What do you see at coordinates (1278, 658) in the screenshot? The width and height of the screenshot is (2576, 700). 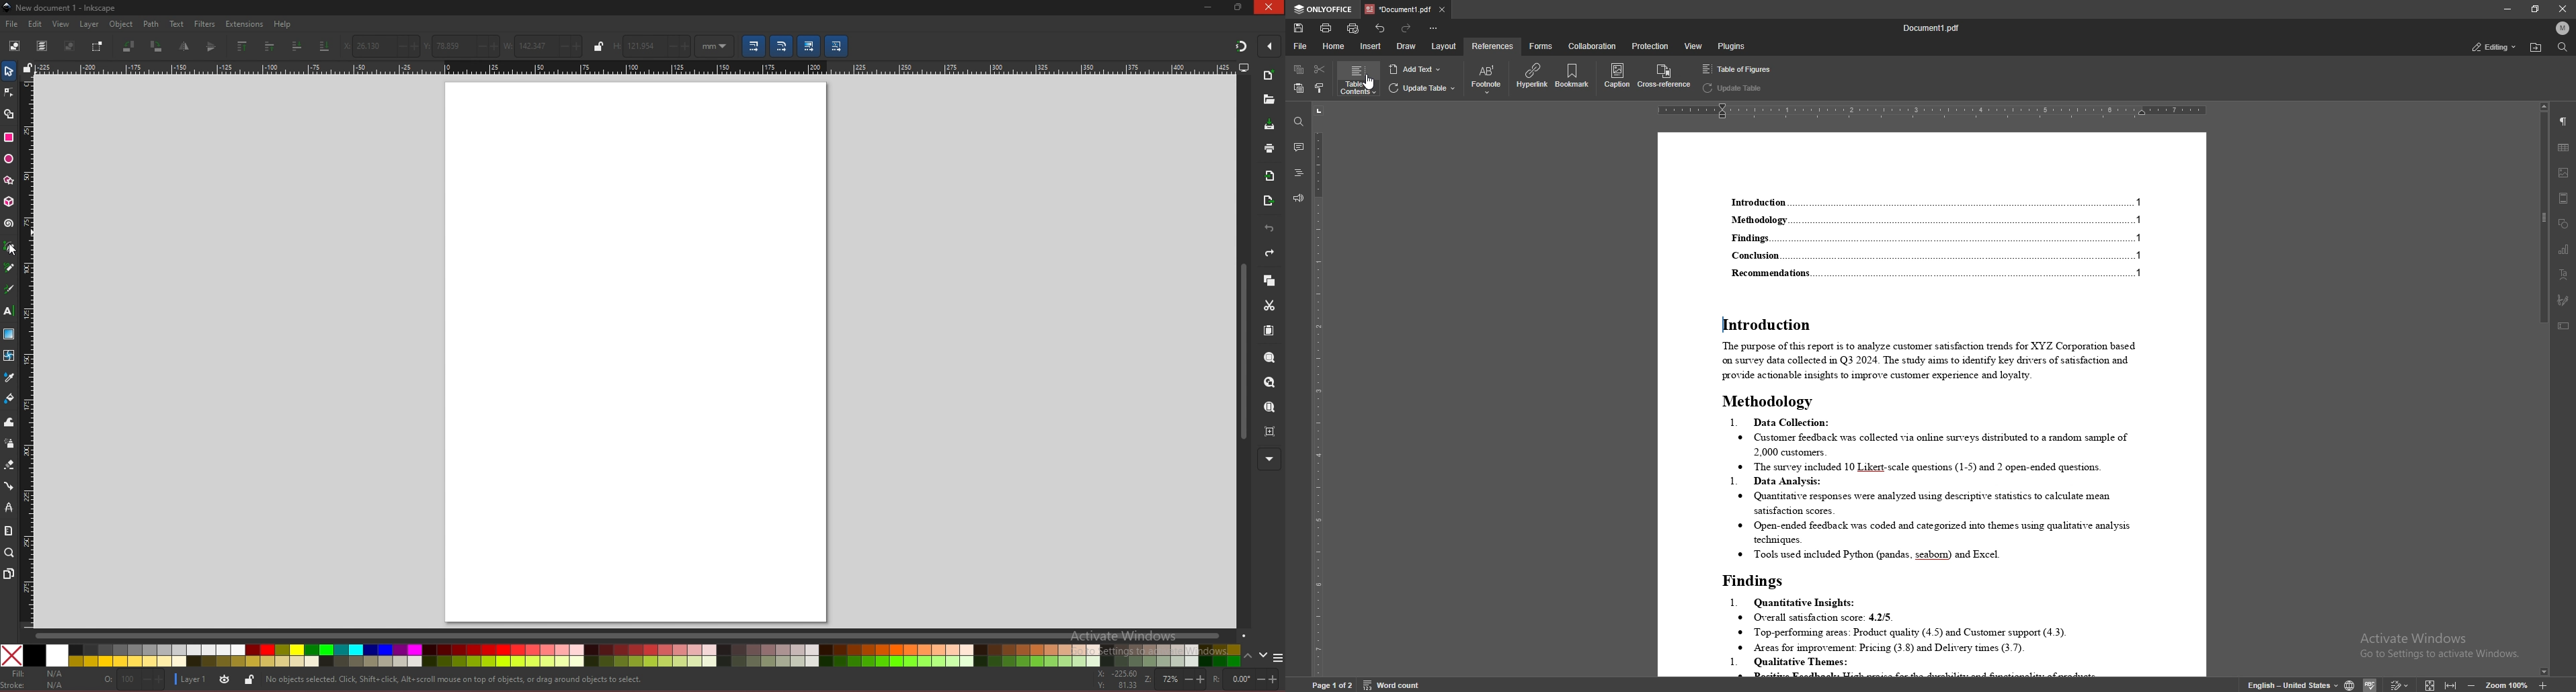 I see `more options` at bounding box center [1278, 658].